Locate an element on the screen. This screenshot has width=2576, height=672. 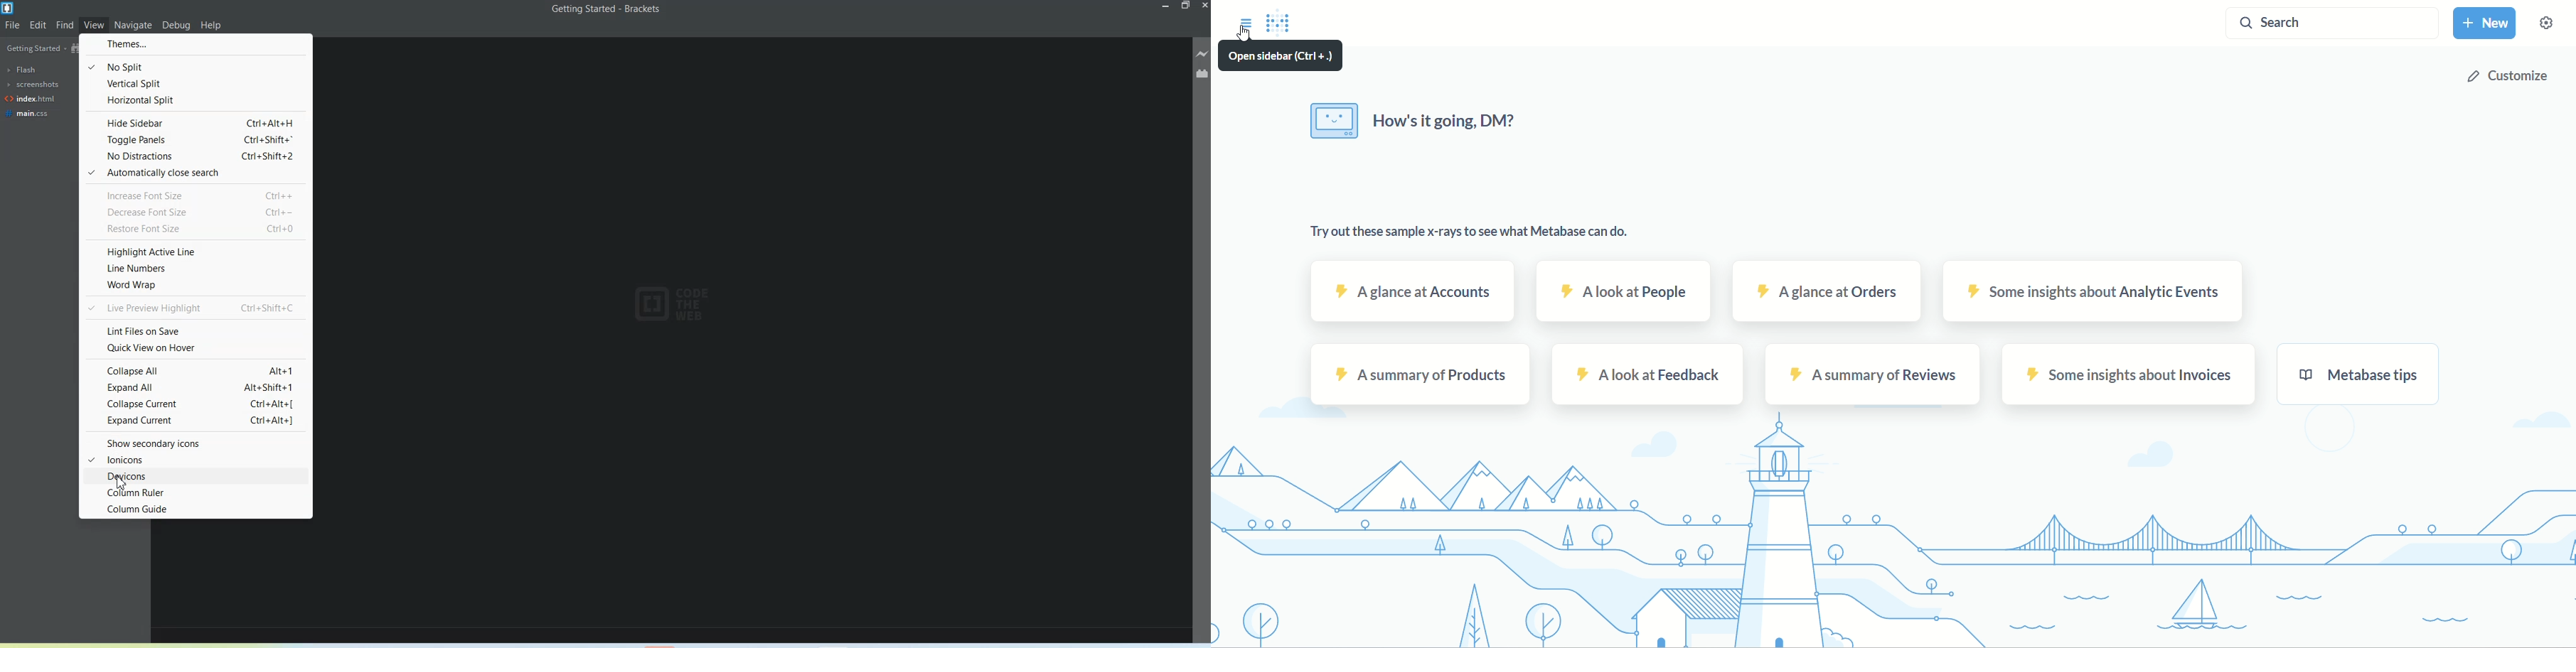
Automatically close search is located at coordinates (195, 173).